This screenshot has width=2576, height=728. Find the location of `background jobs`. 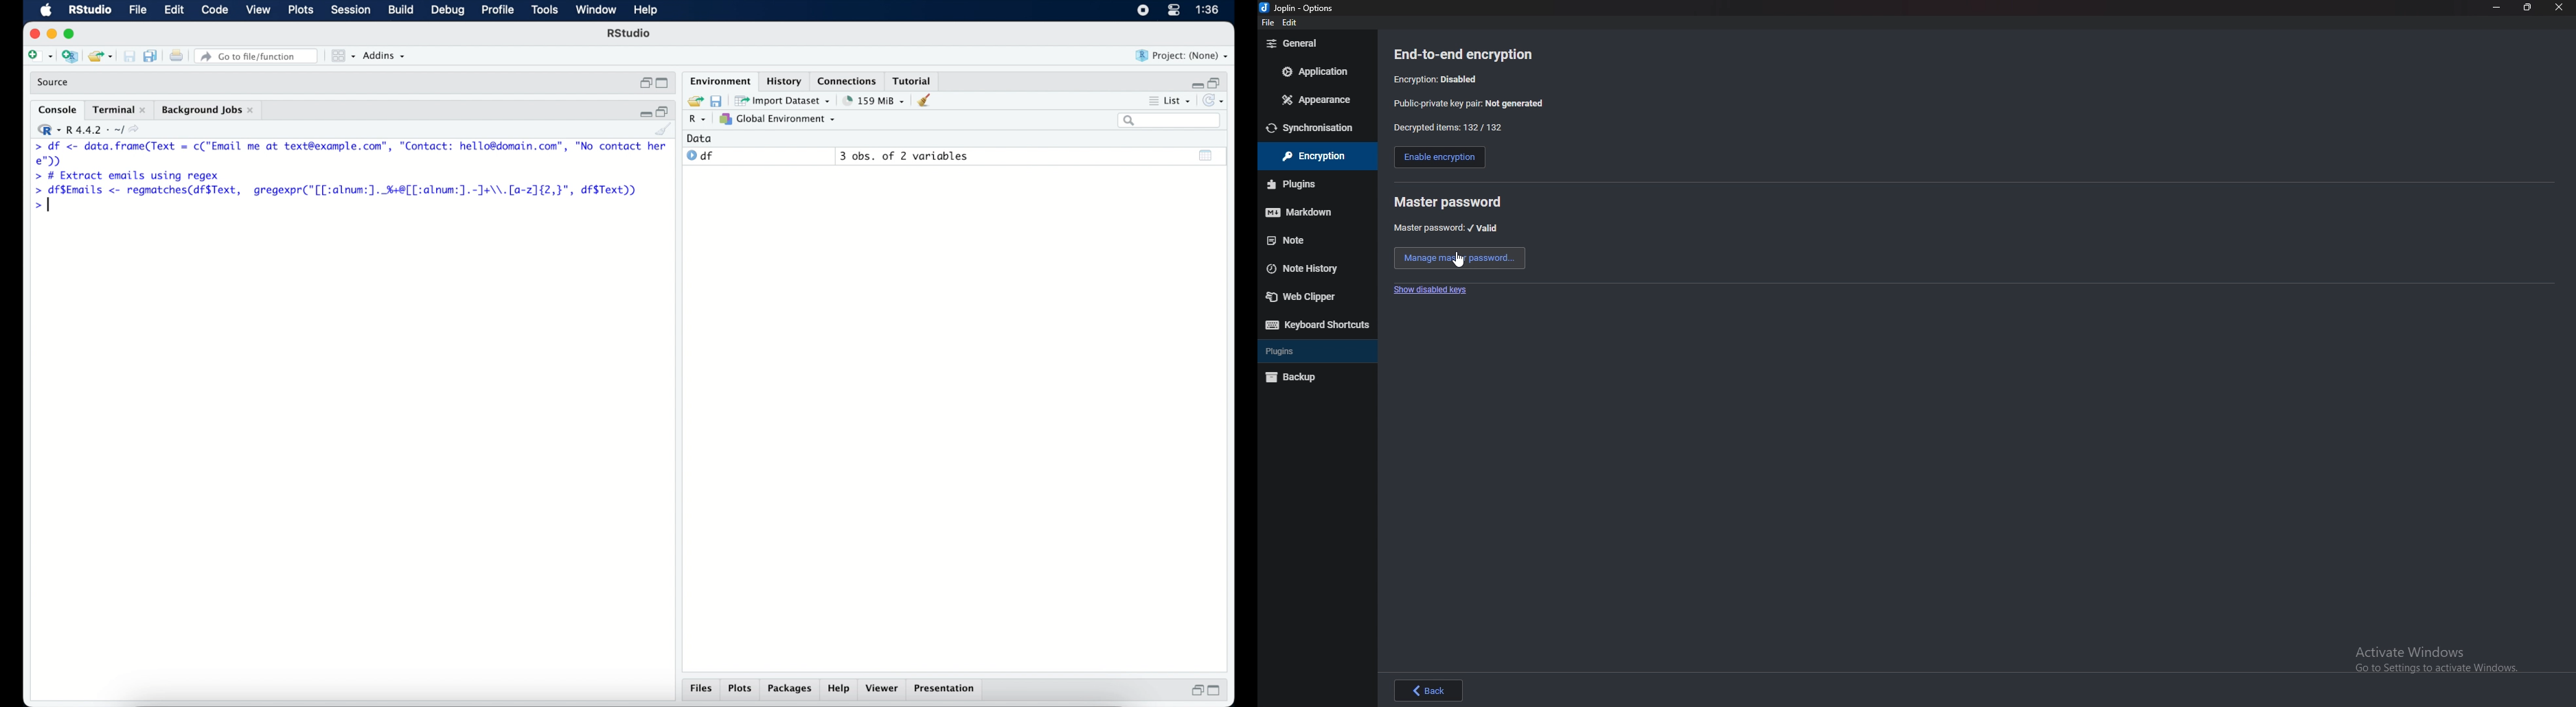

background jobs is located at coordinates (210, 111).